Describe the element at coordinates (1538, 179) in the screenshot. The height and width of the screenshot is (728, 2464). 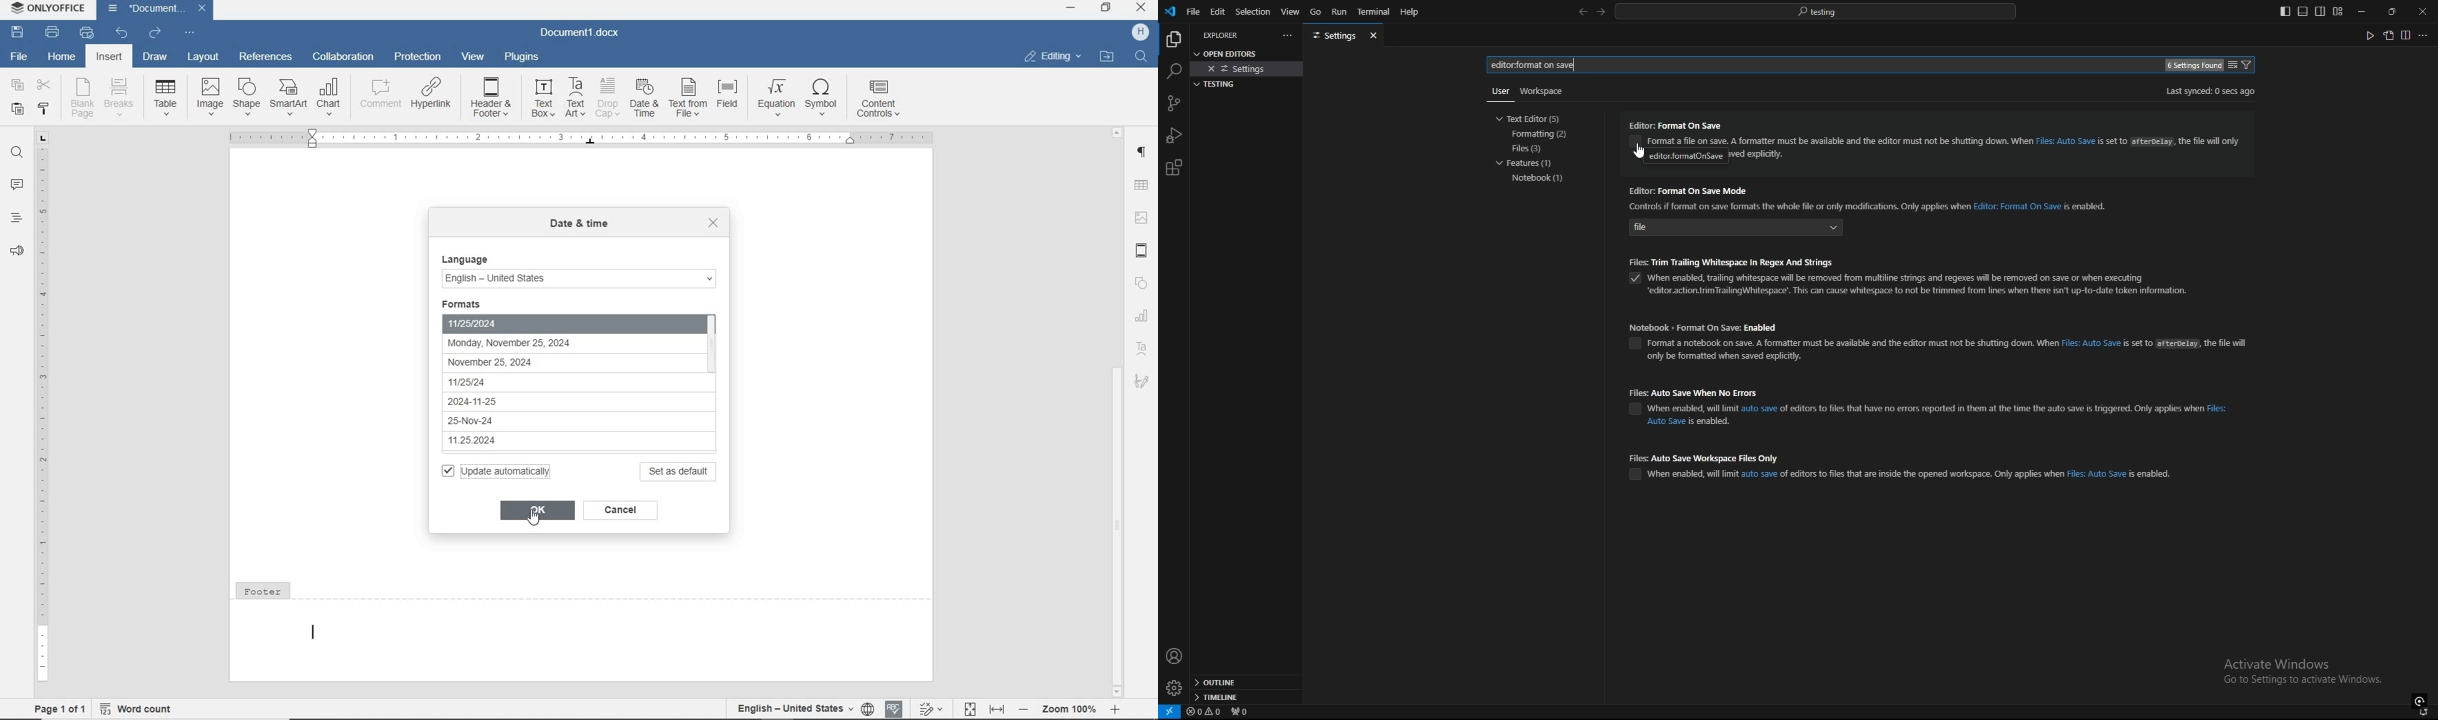
I see `notebook` at that location.